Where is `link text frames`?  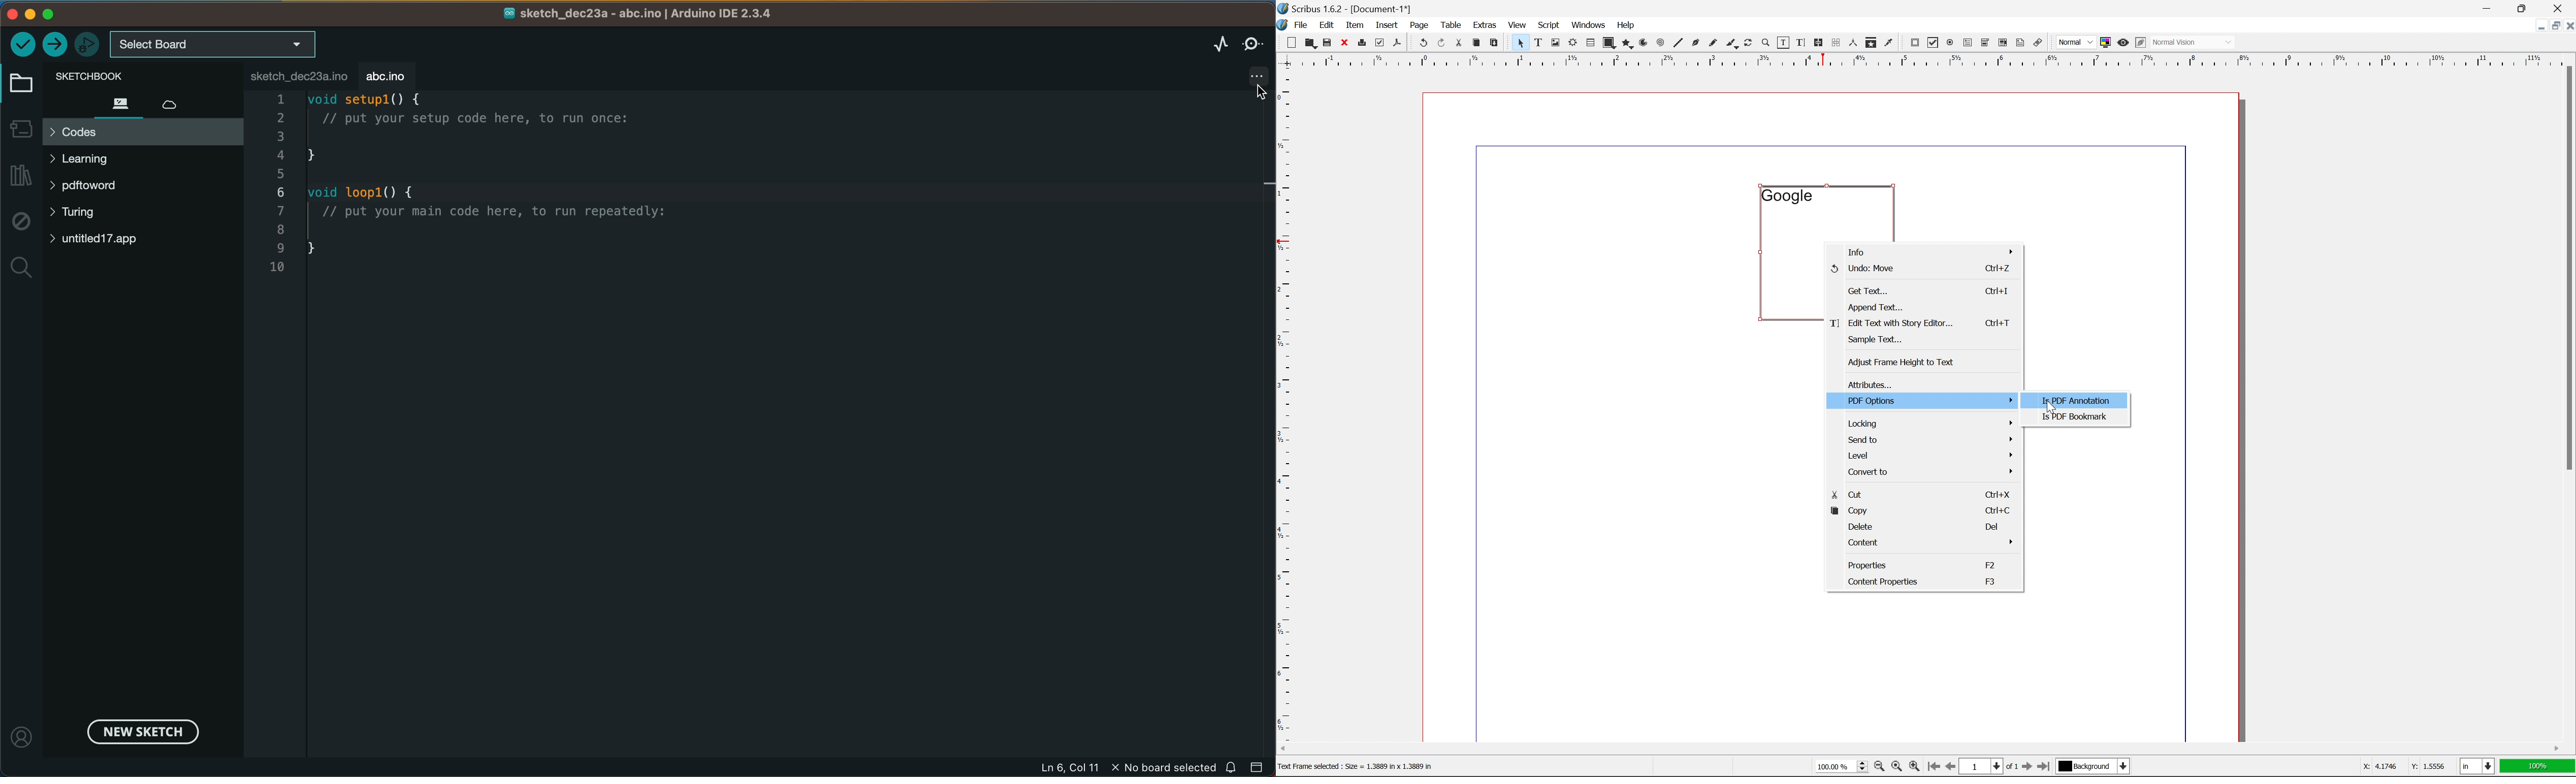
link text frames is located at coordinates (1817, 43).